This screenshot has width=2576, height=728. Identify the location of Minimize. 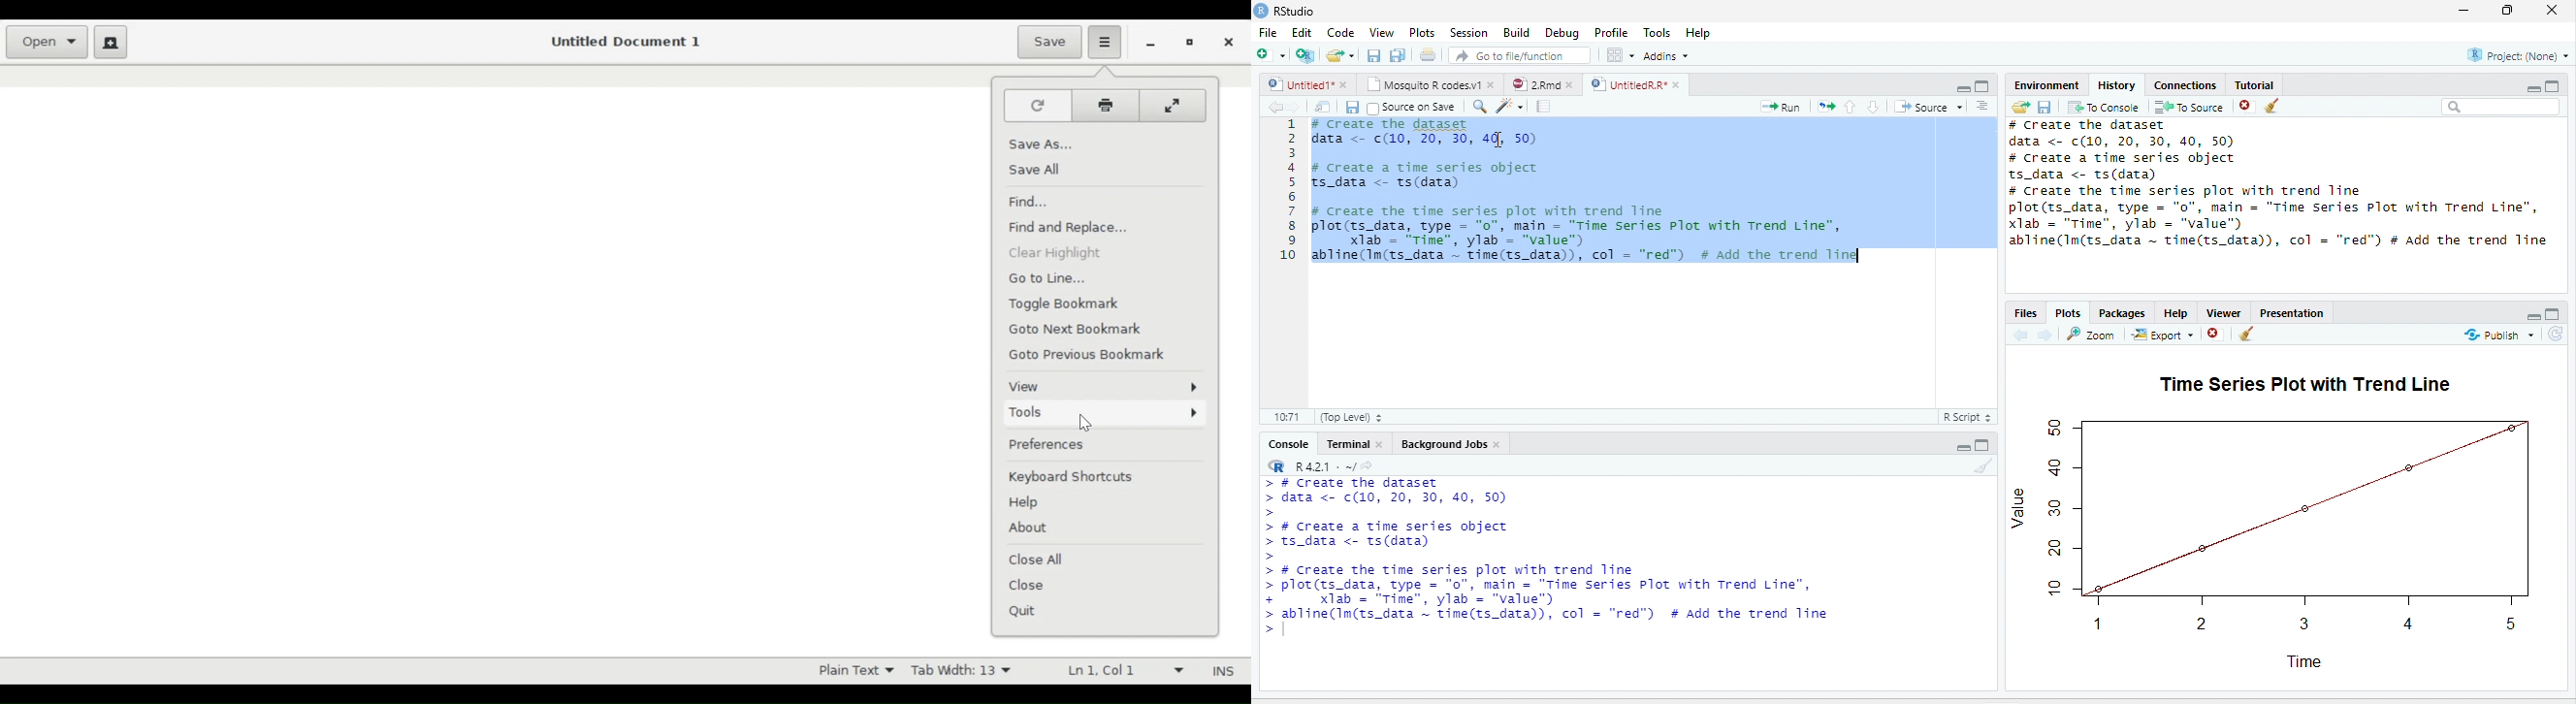
(1962, 89).